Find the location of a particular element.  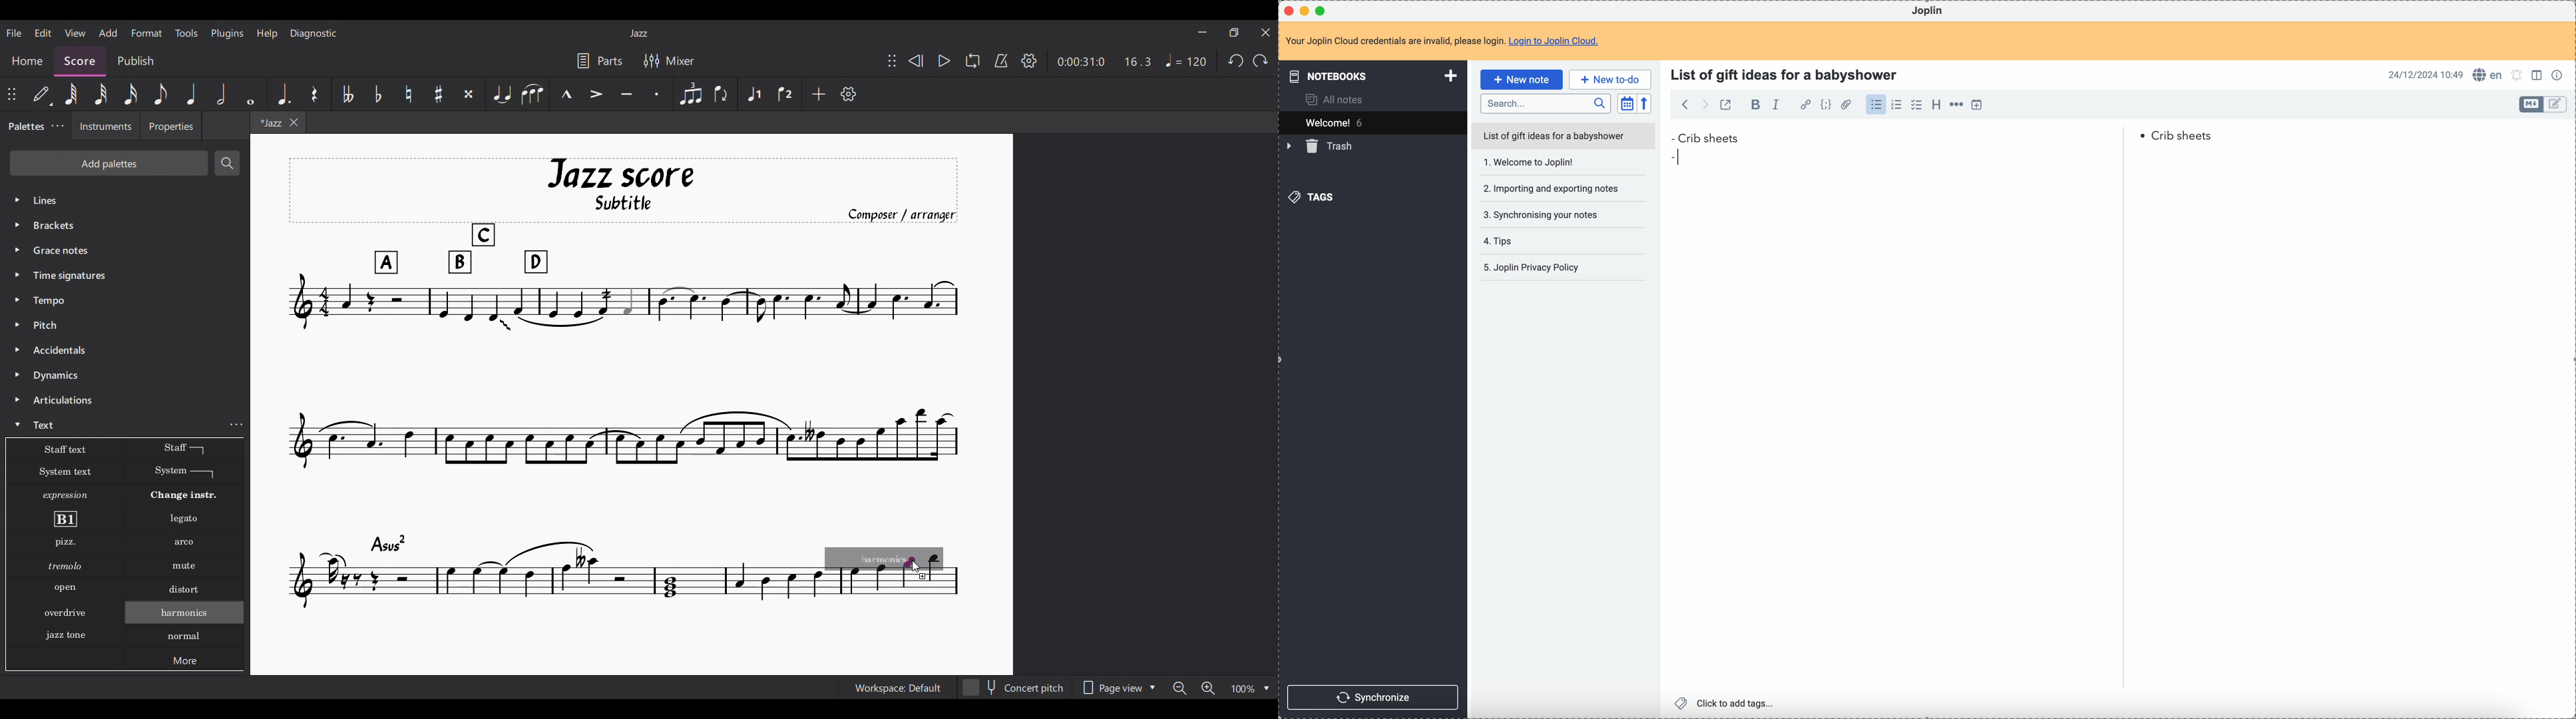

mute is located at coordinates (186, 567).